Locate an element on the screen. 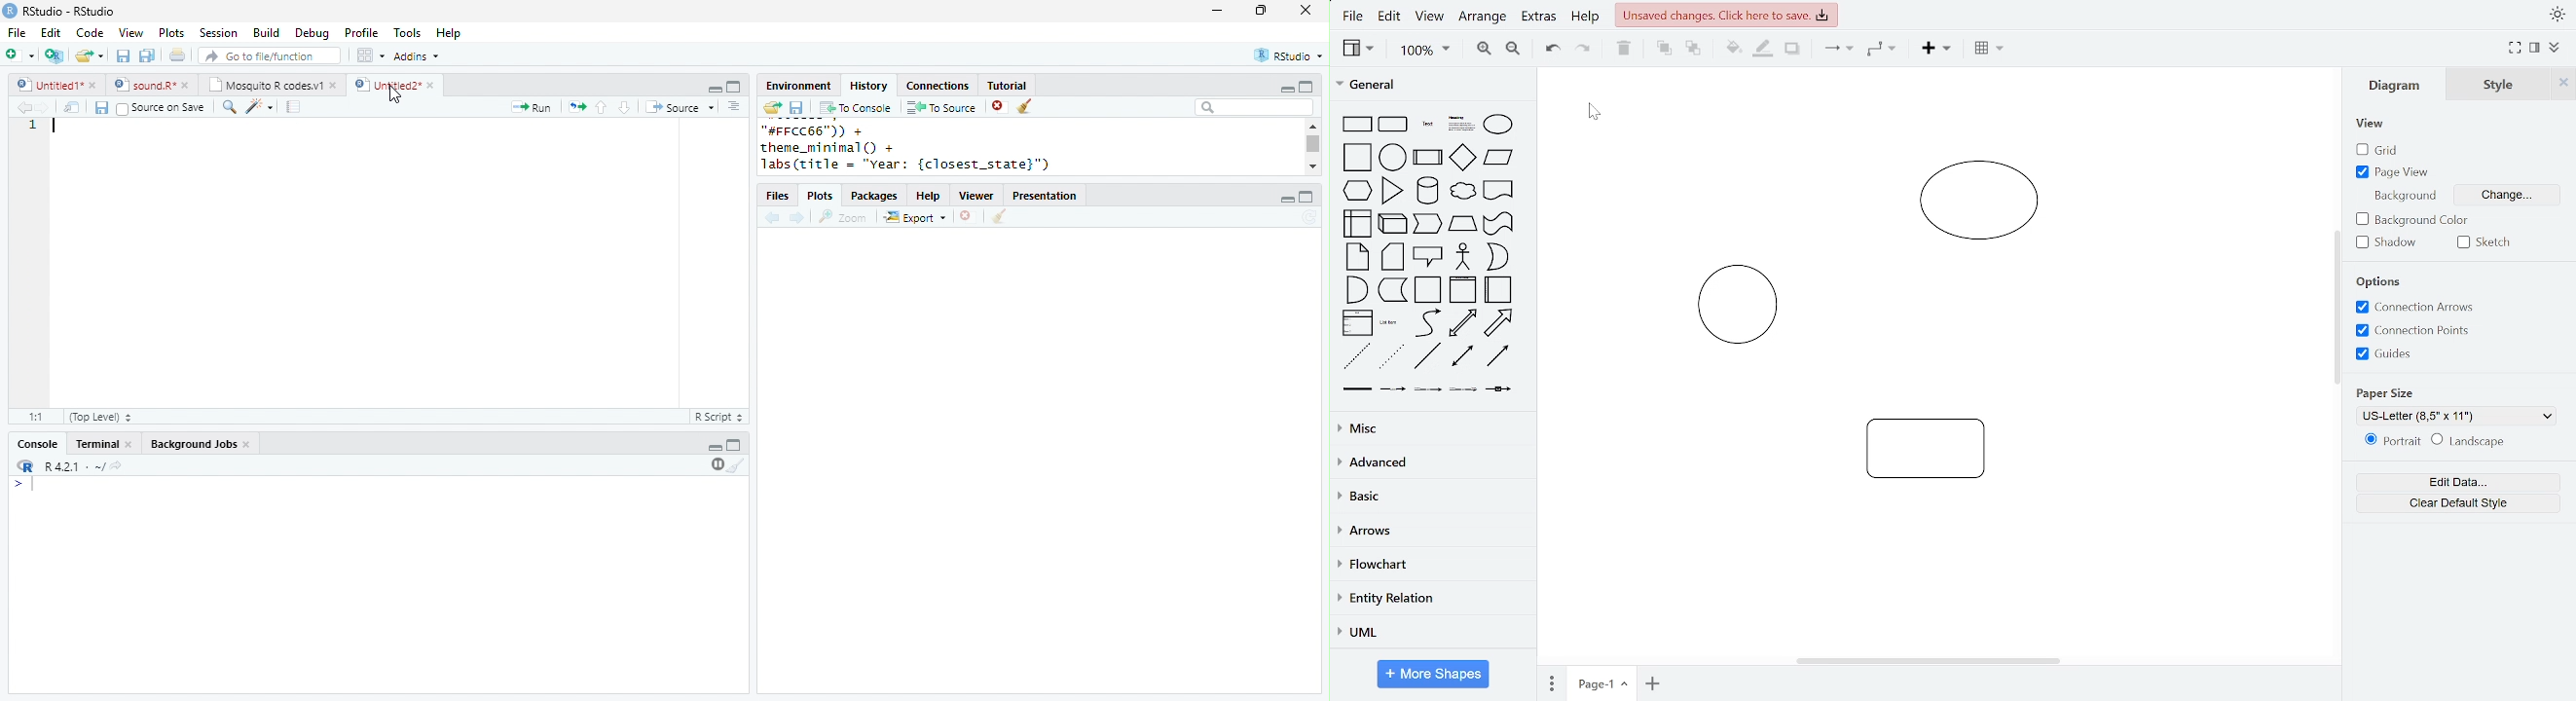 Image resolution: width=2576 pixels, height=728 pixels. entity relation is located at coordinates (1429, 598).